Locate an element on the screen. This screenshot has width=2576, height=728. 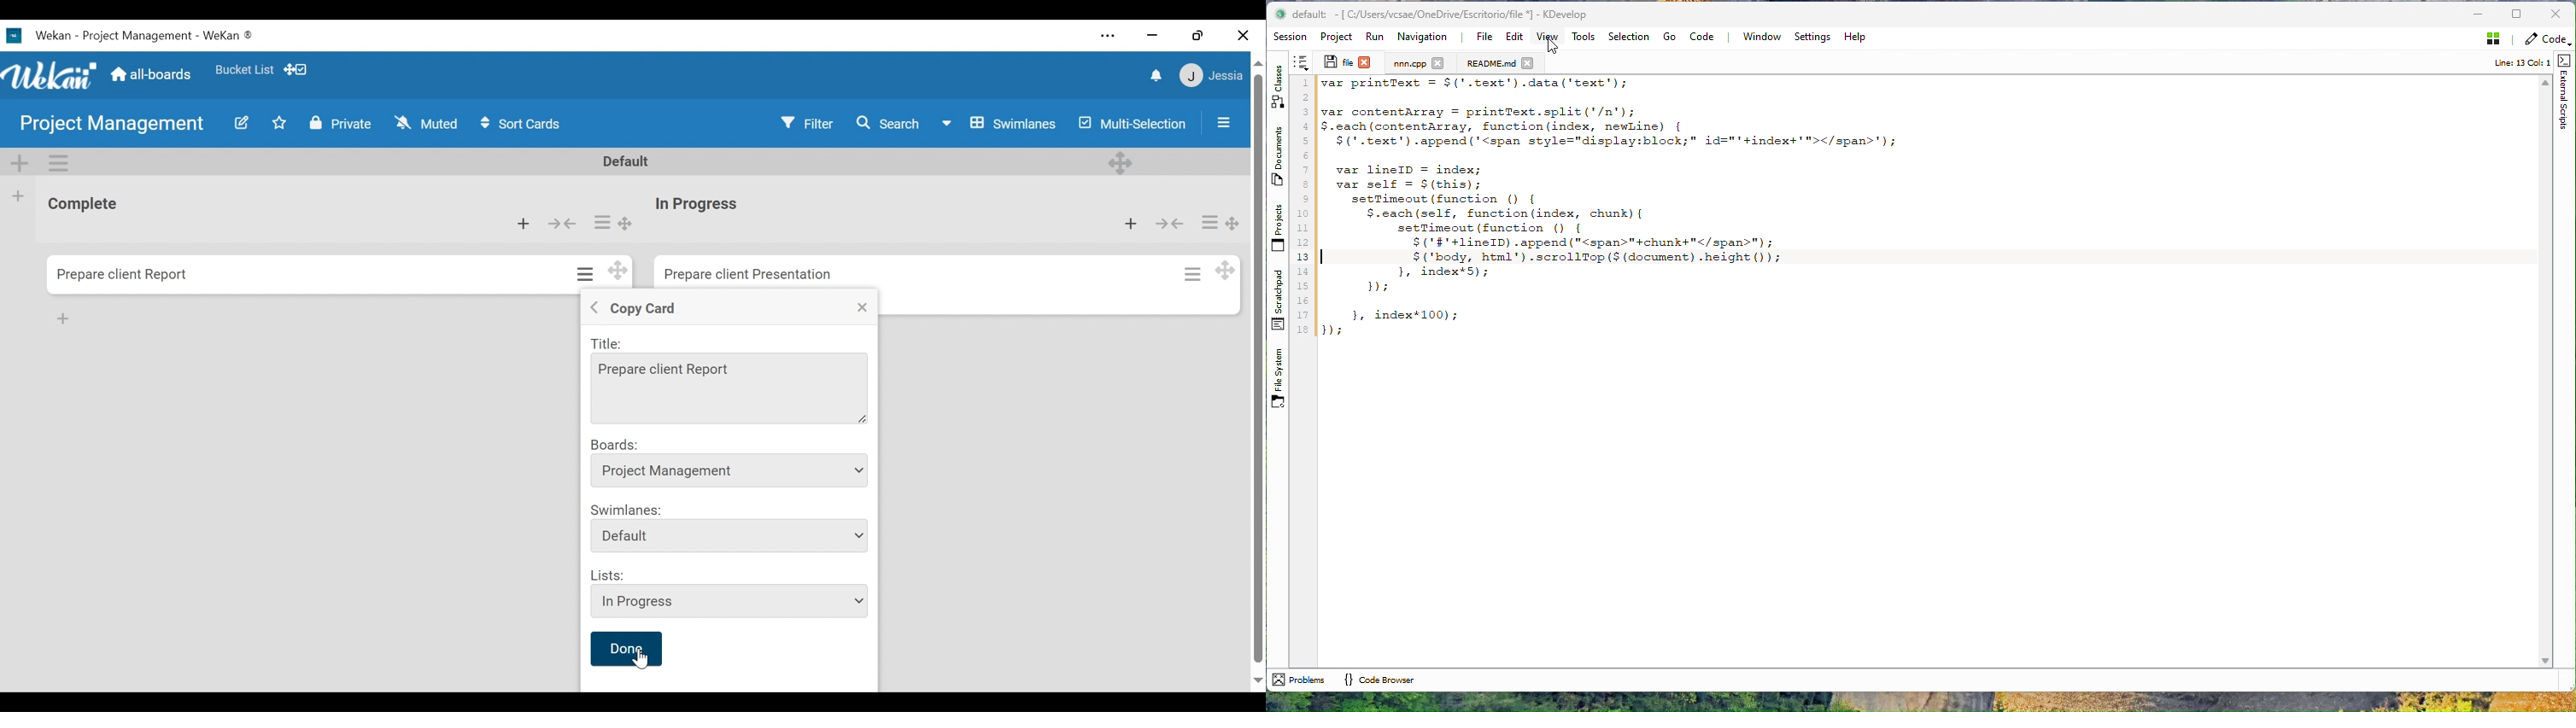
Muted is located at coordinates (426, 123).